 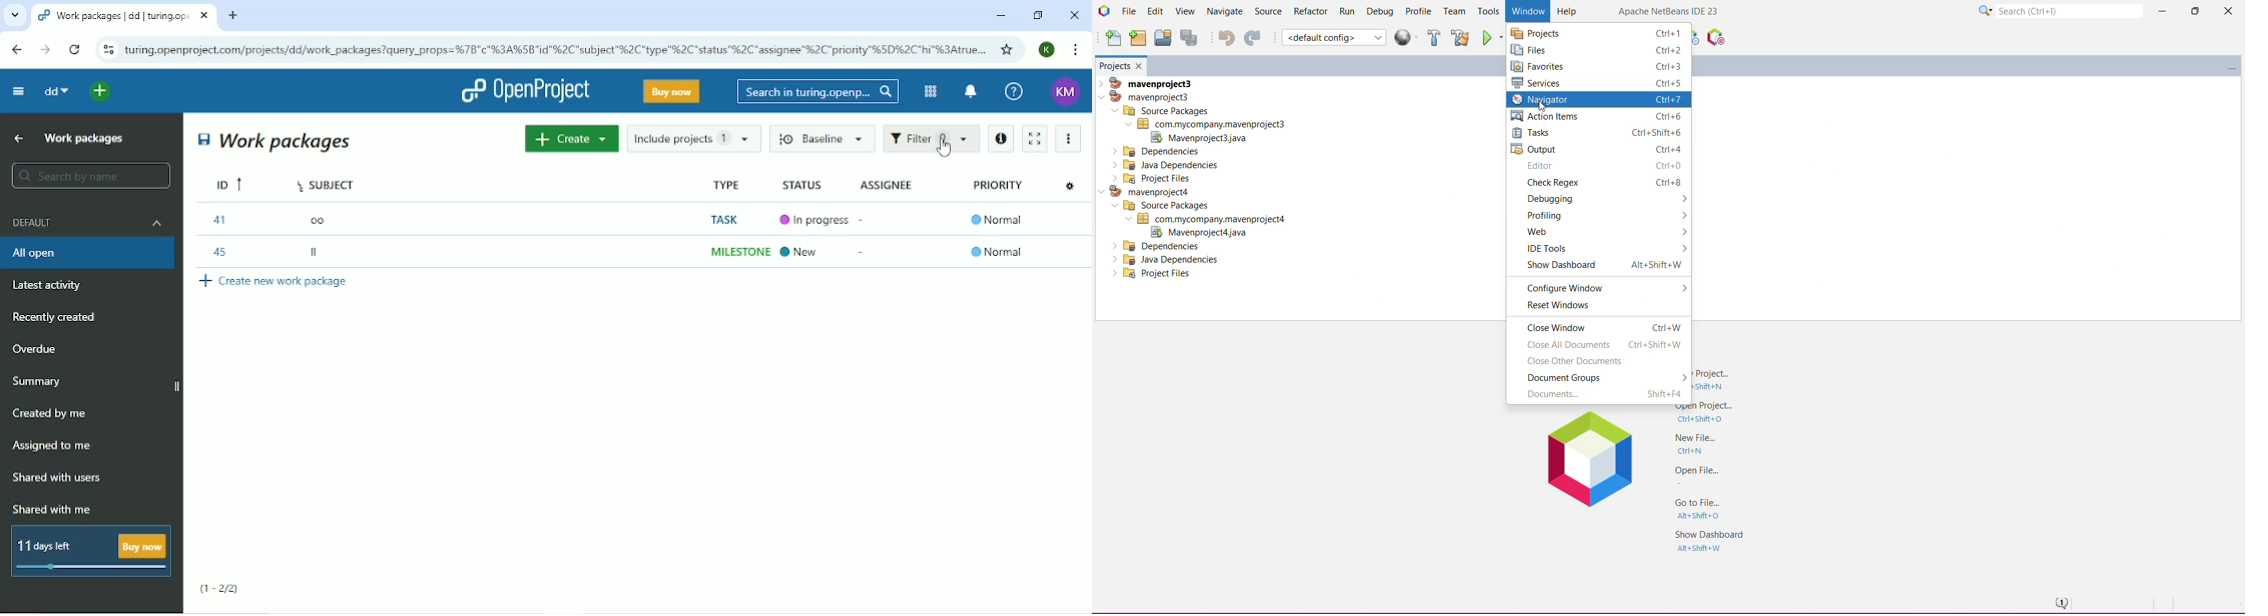 What do you see at coordinates (53, 414) in the screenshot?
I see `Created by me` at bounding box center [53, 414].